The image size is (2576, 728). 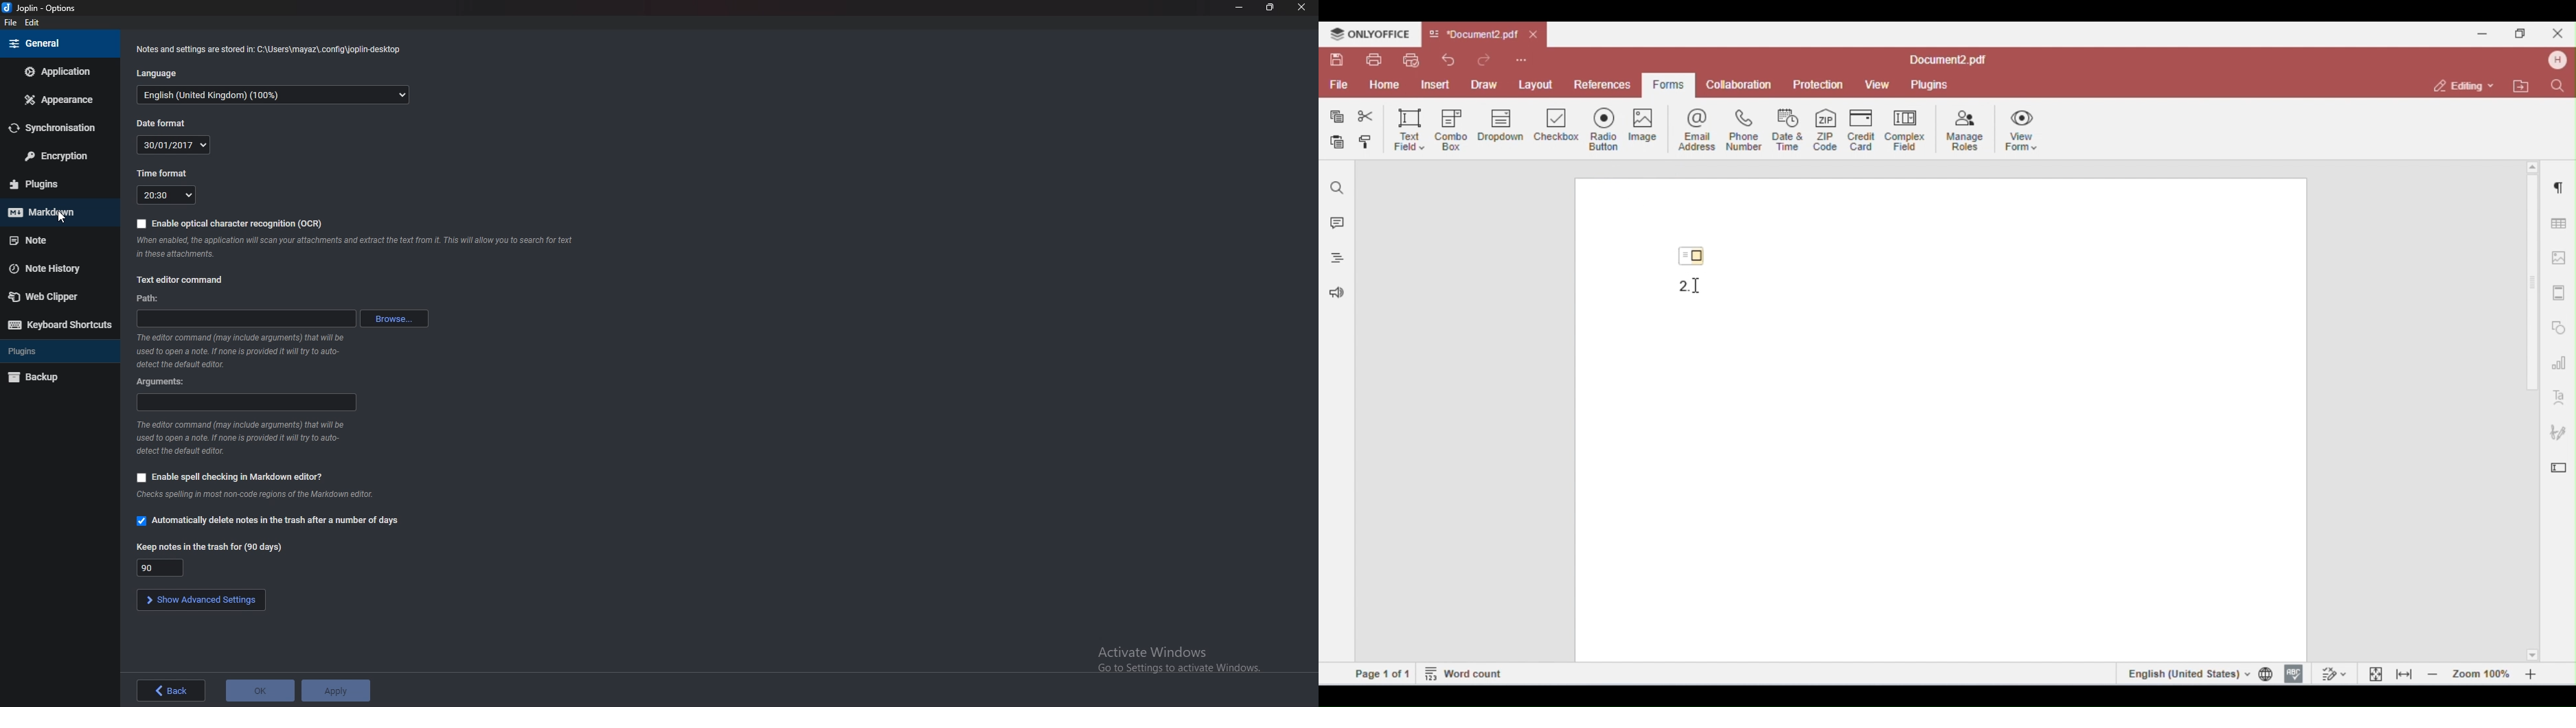 I want to click on Minimize, so click(x=1240, y=8).